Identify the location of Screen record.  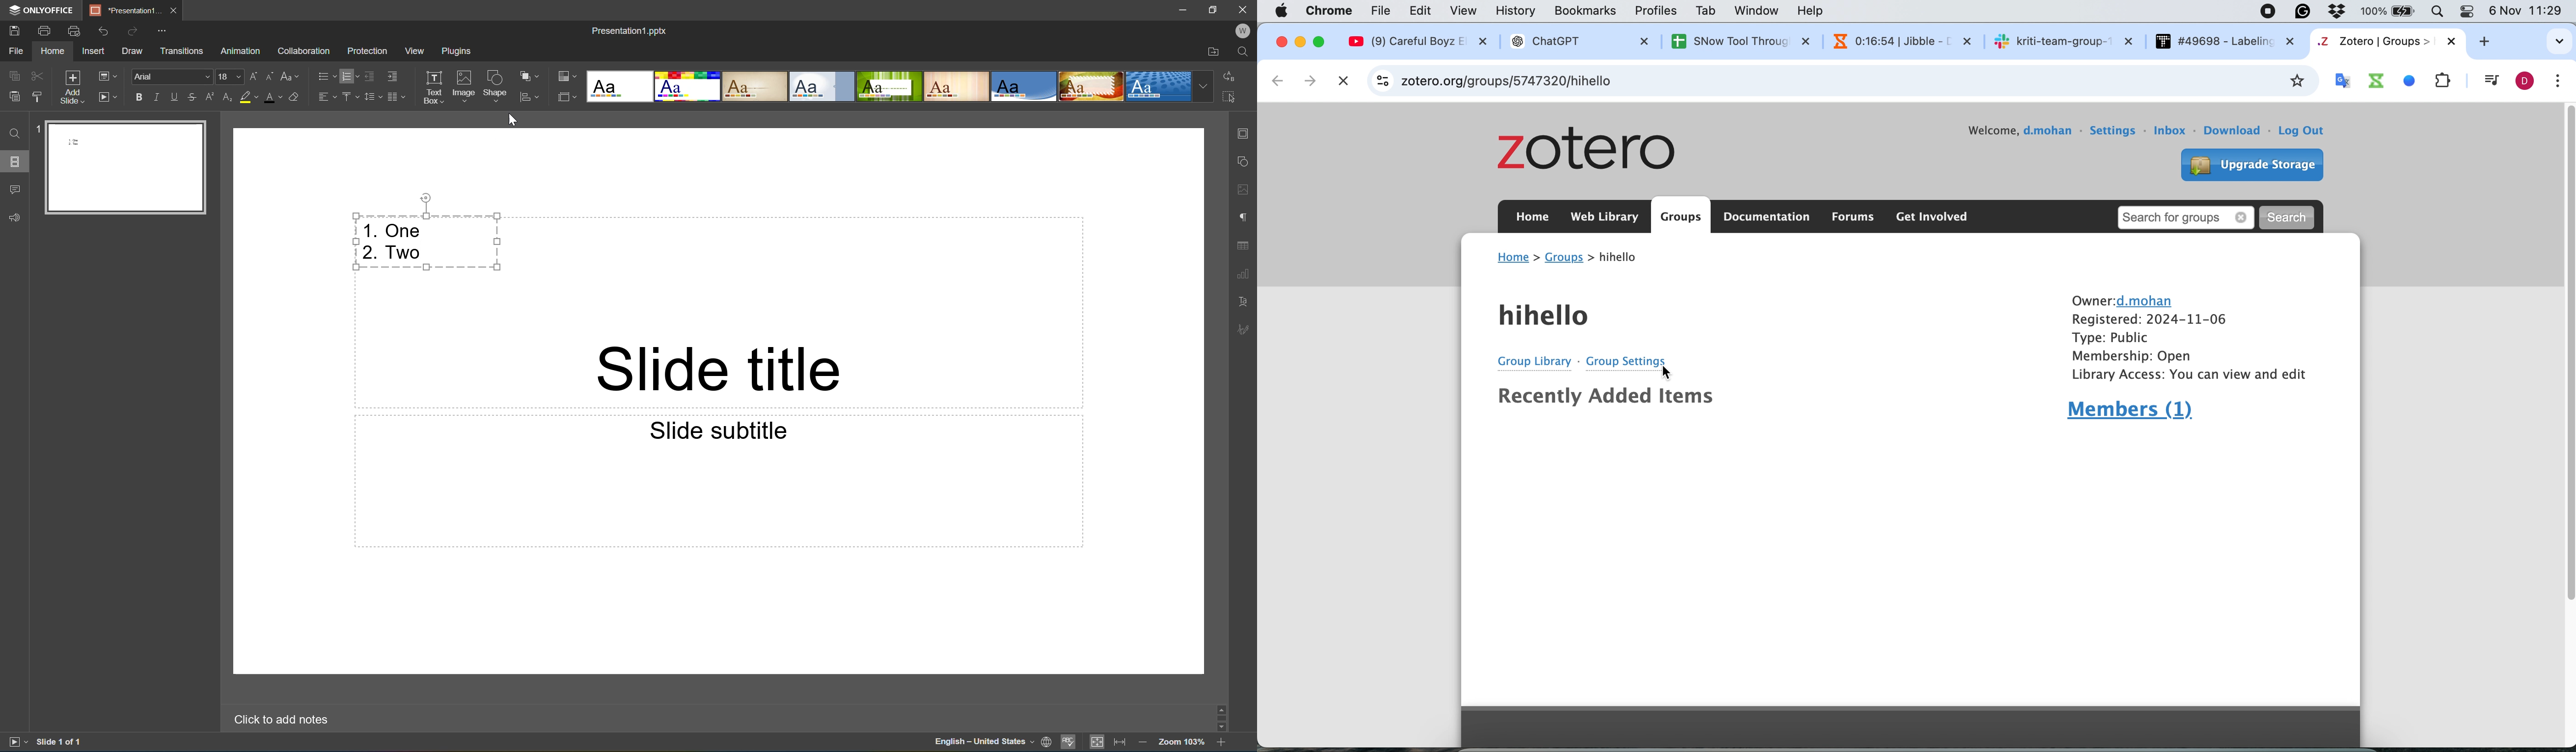
(2267, 13).